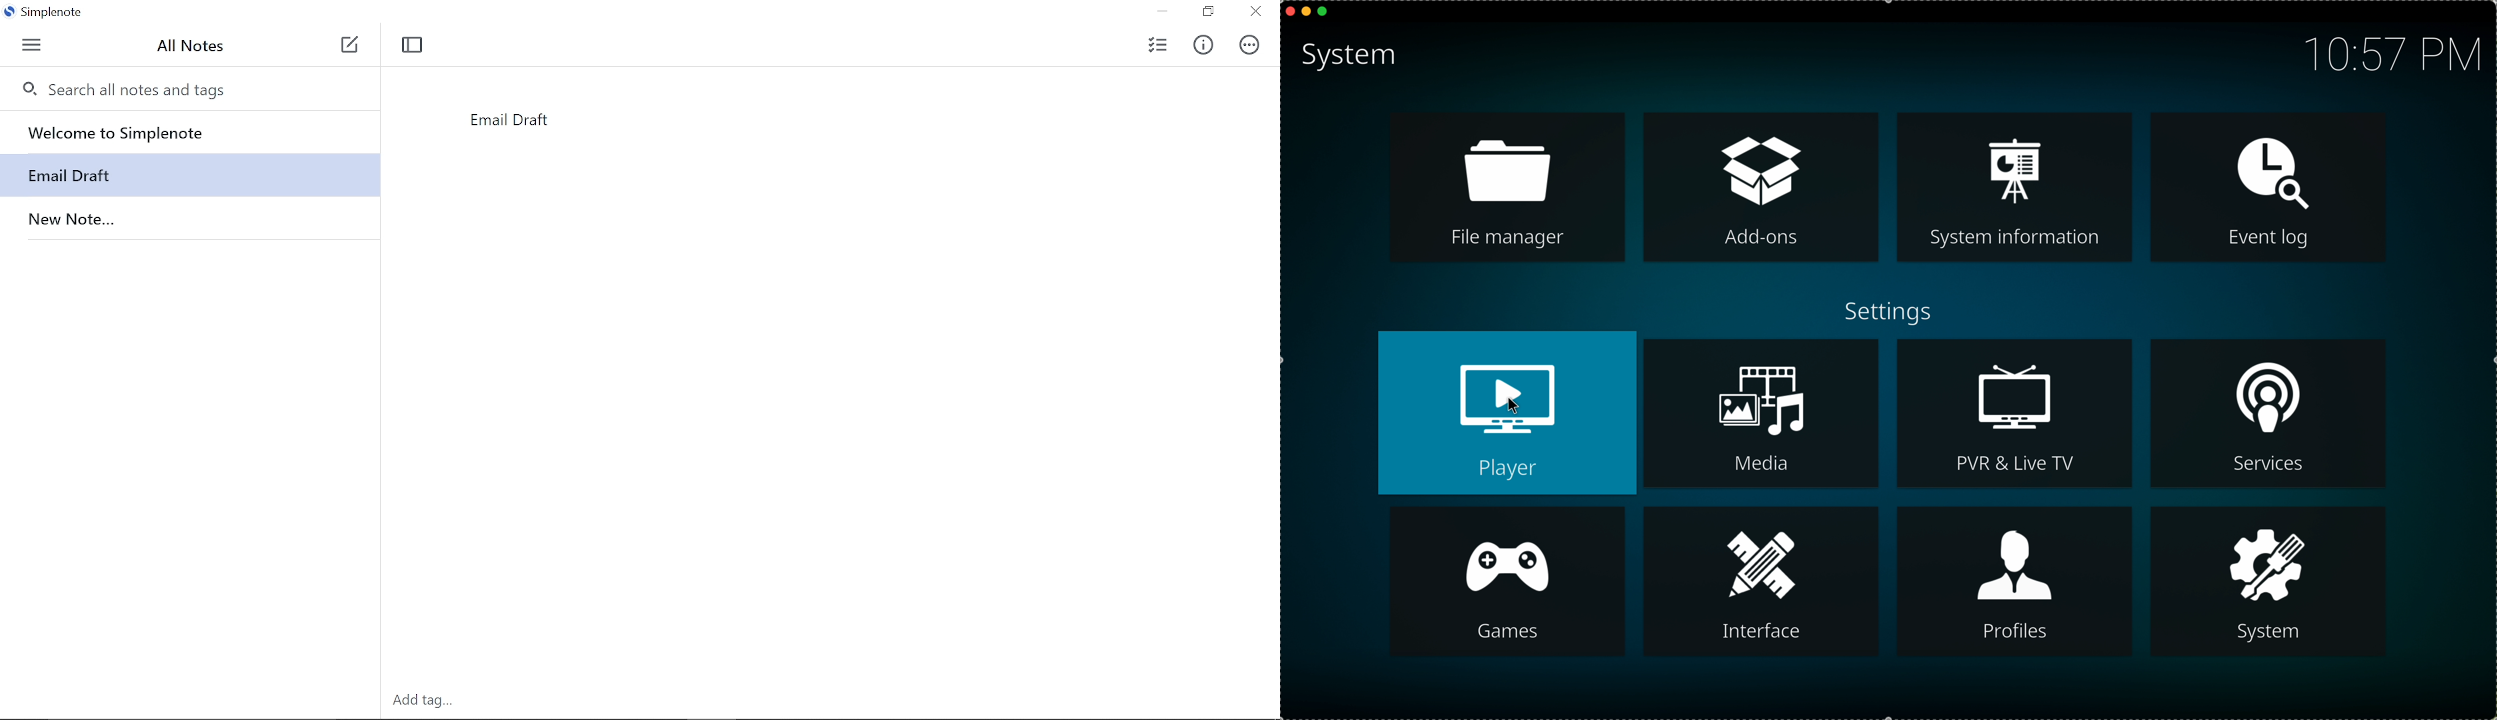 Image resolution: width=2520 pixels, height=728 pixels. I want to click on system, so click(2272, 580).